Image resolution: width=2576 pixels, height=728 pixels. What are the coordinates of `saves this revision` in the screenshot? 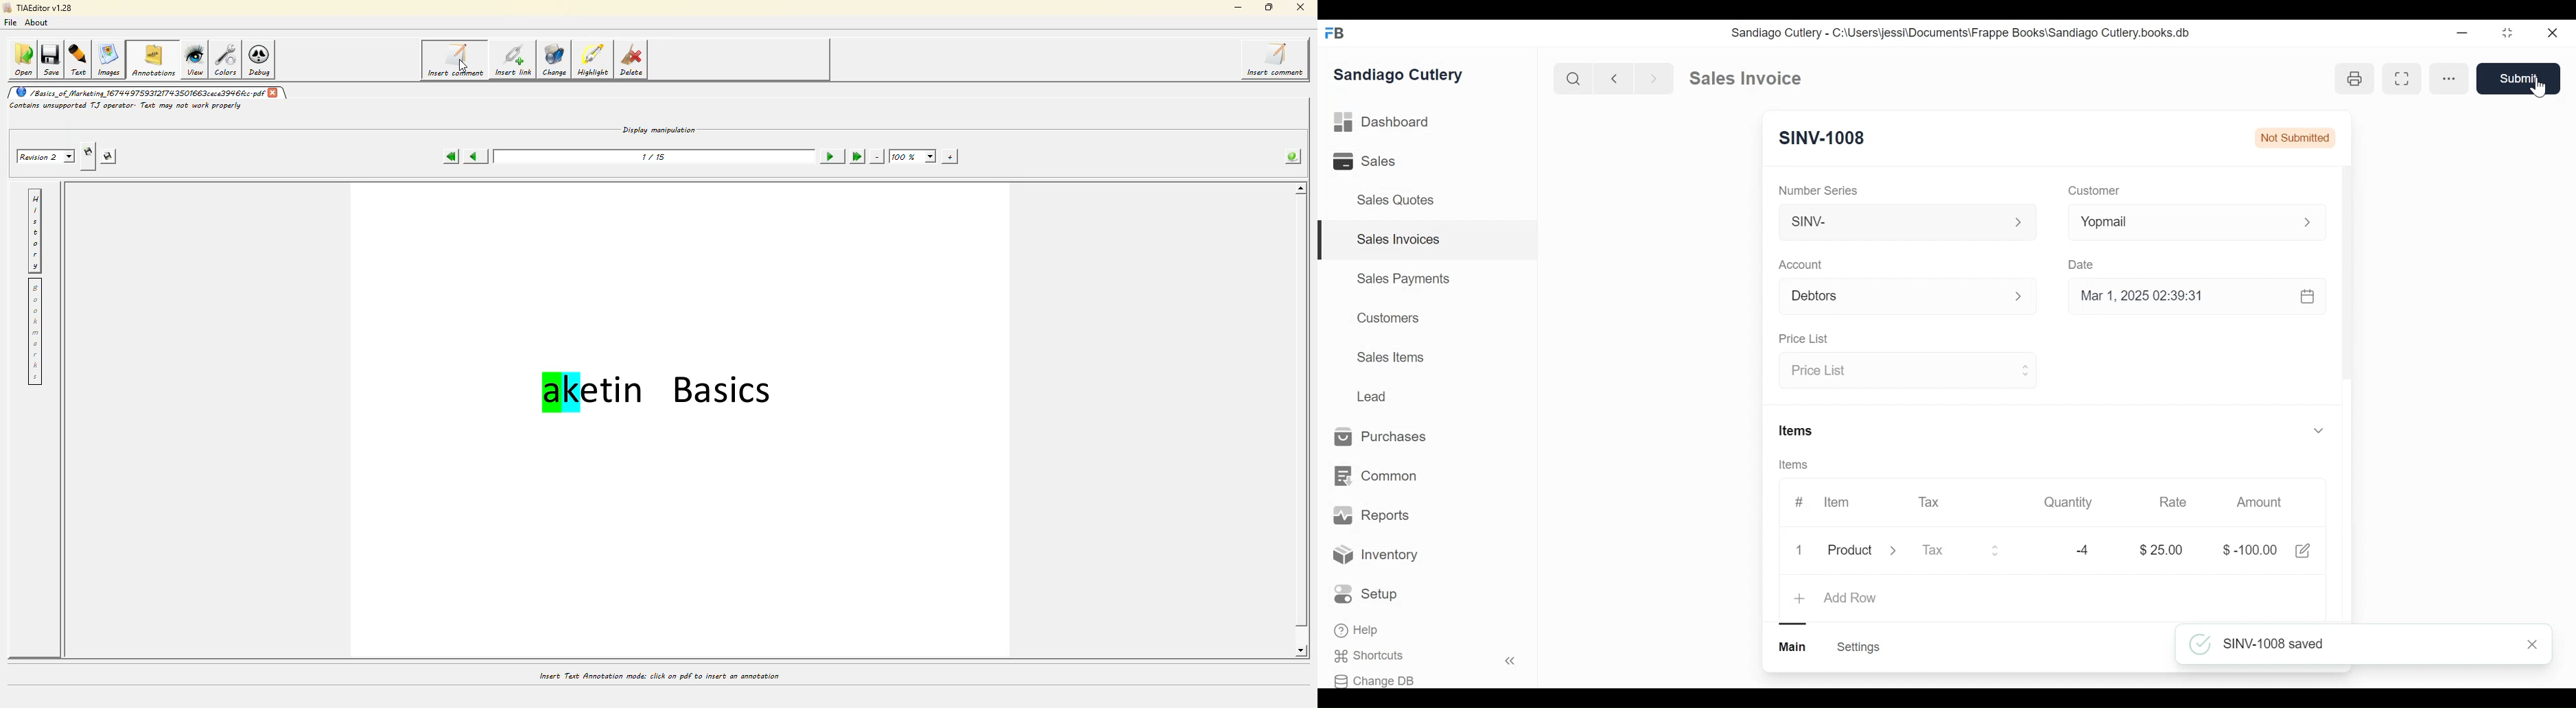 It's located at (113, 156).